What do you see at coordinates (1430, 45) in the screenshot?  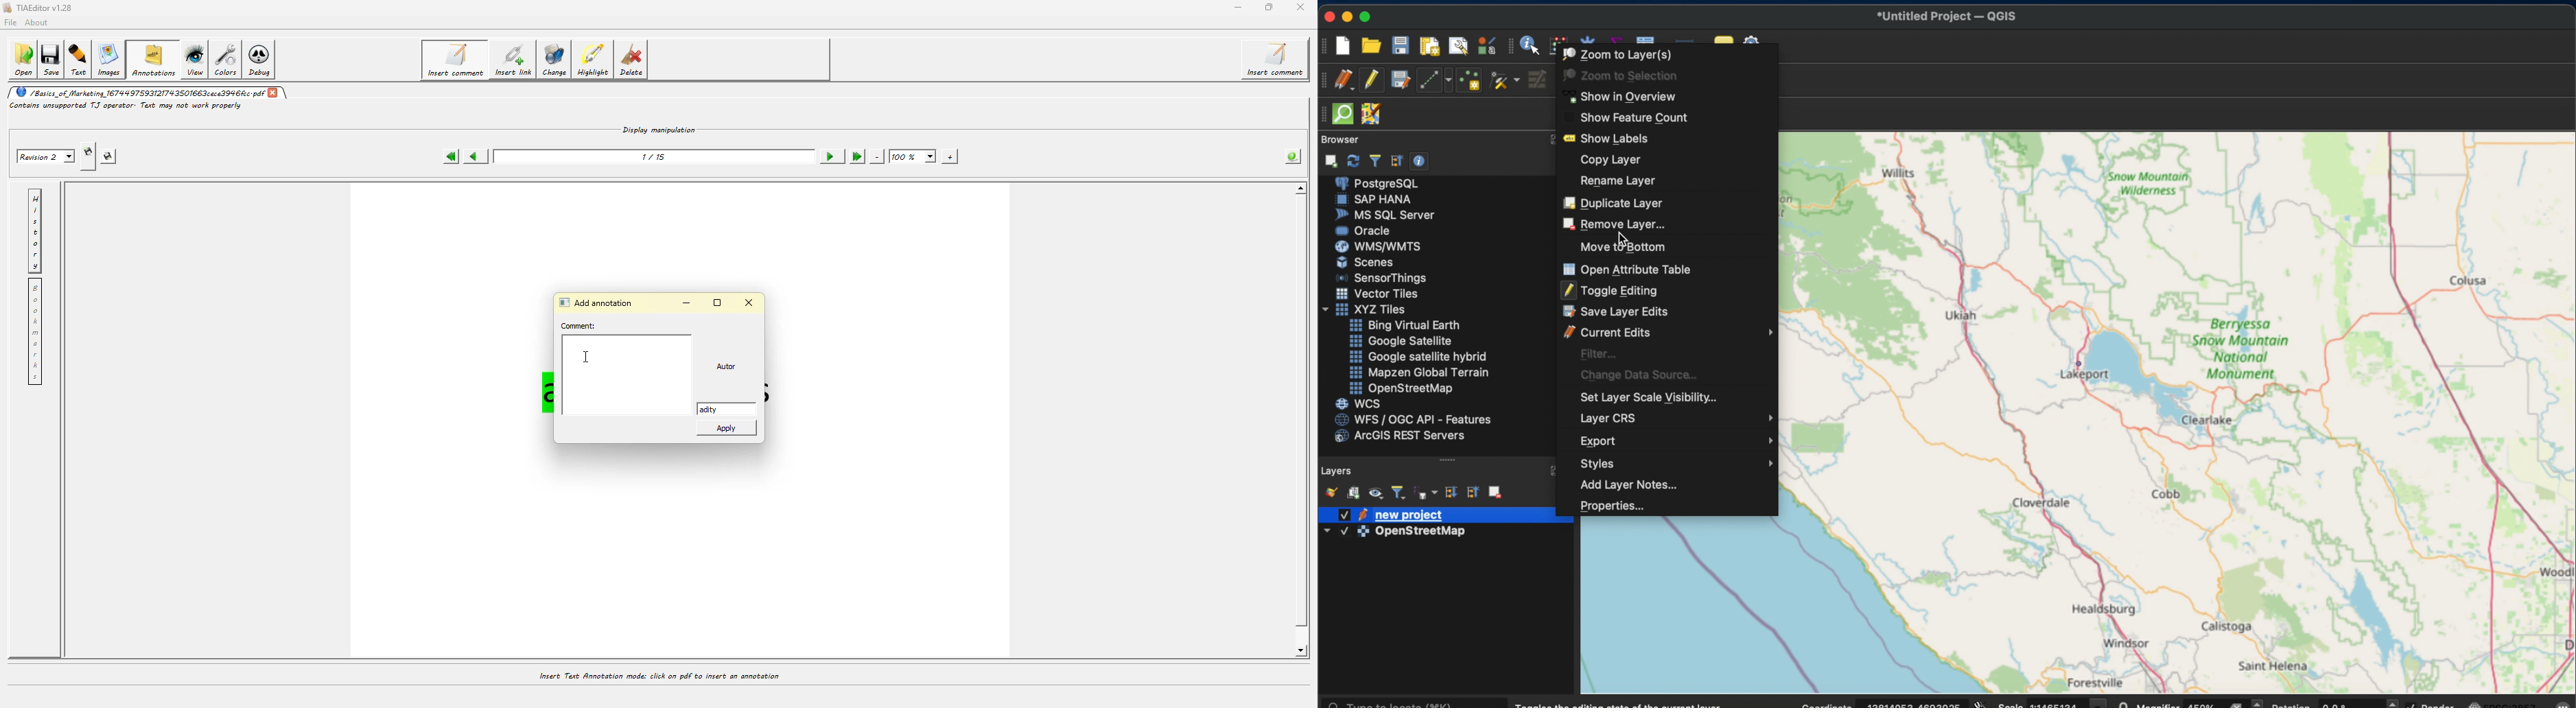 I see `new print layout` at bounding box center [1430, 45].